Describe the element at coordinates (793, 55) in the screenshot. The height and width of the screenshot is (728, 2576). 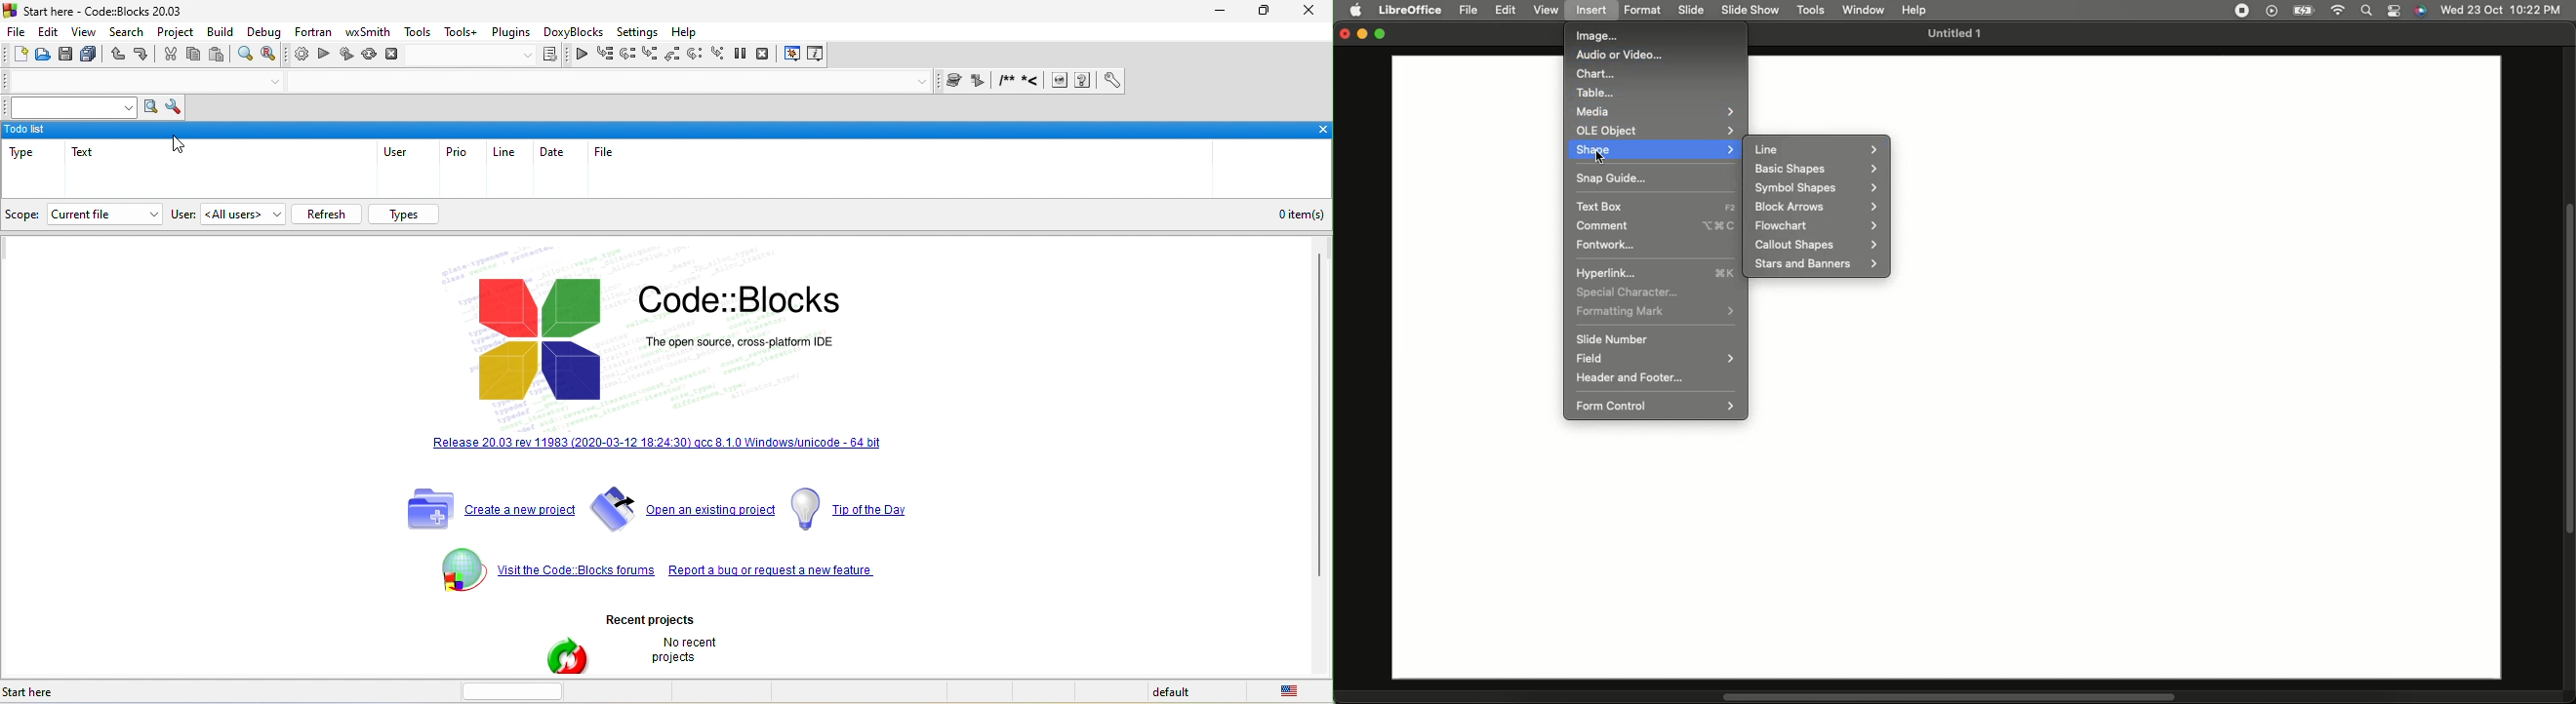
I see `debugging window` at that location.